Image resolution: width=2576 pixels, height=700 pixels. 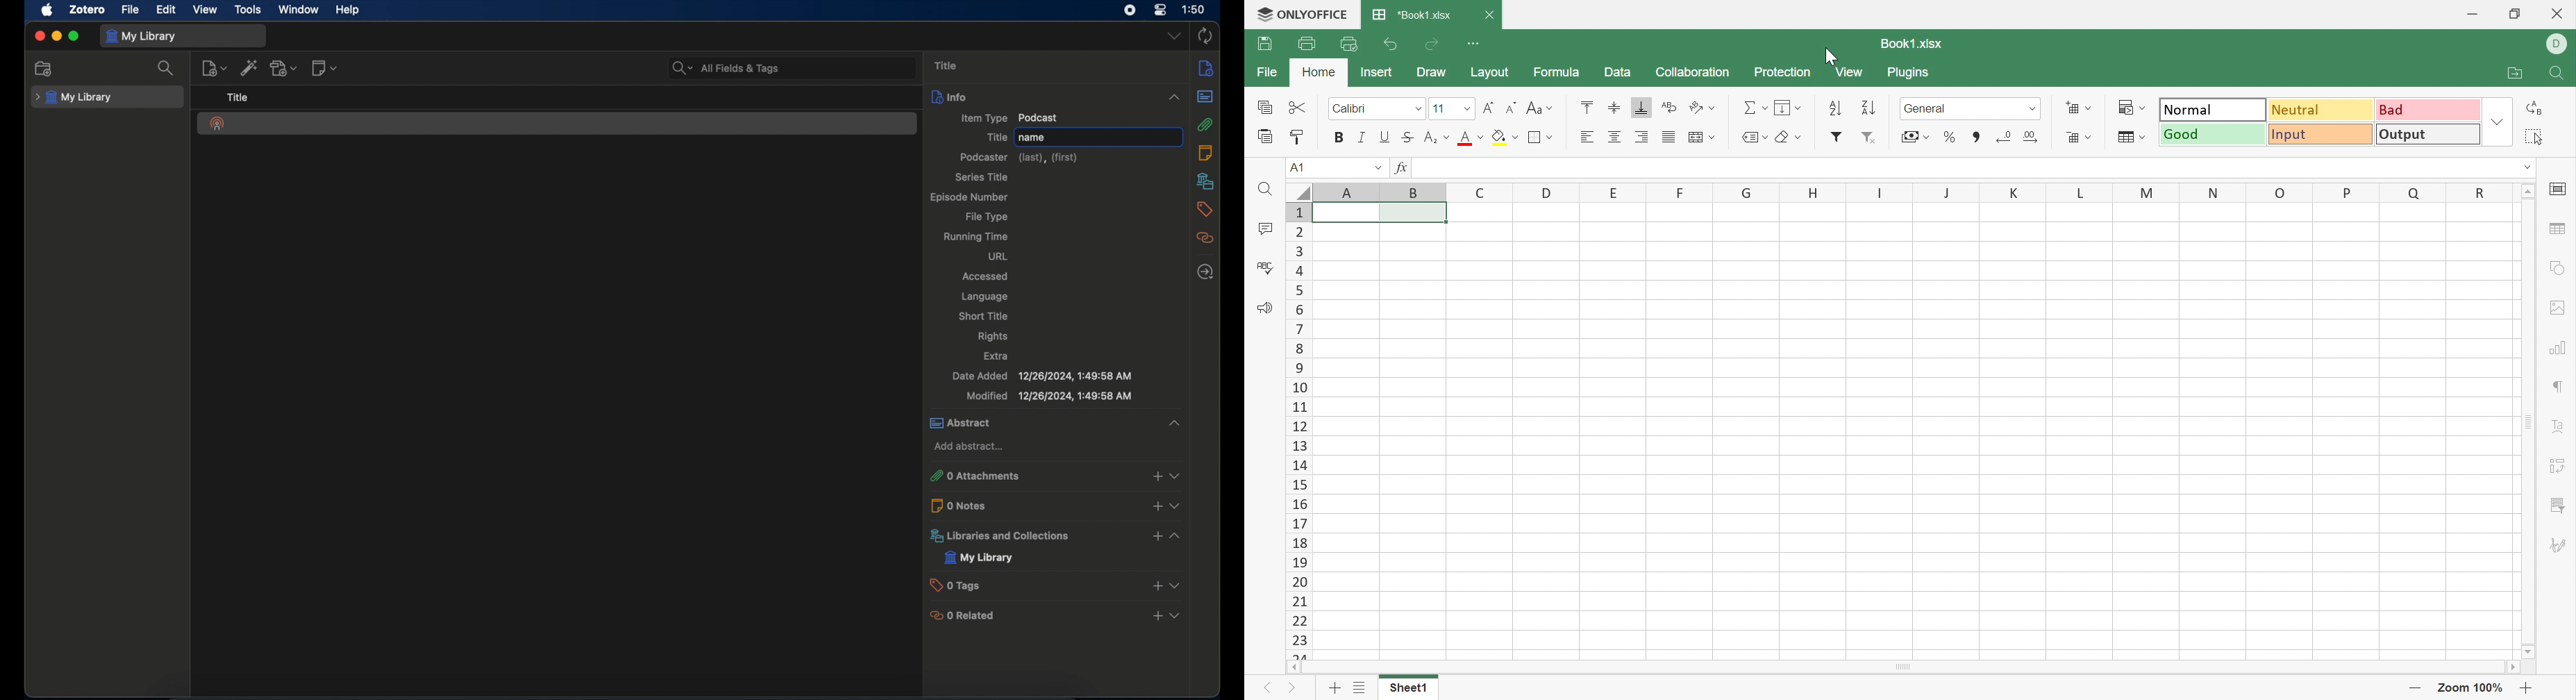 What do you see at coordinates (2558, 42) in the screenshot?
I see `DELL` at bounding box center [2558, 42].